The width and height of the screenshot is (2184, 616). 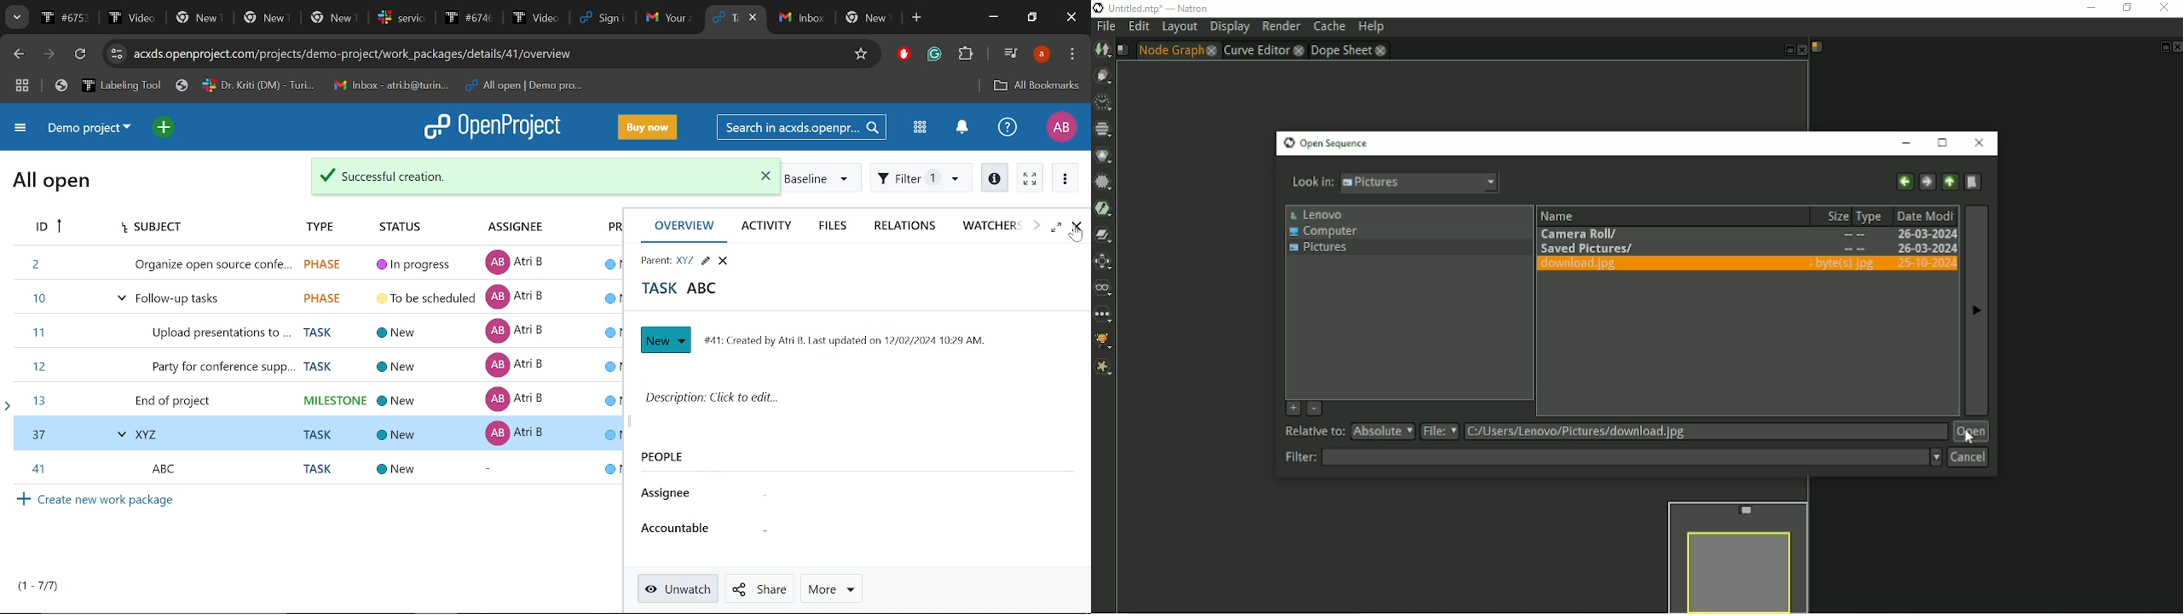 I want to click on Add new tab, so click(x=918, y=18).